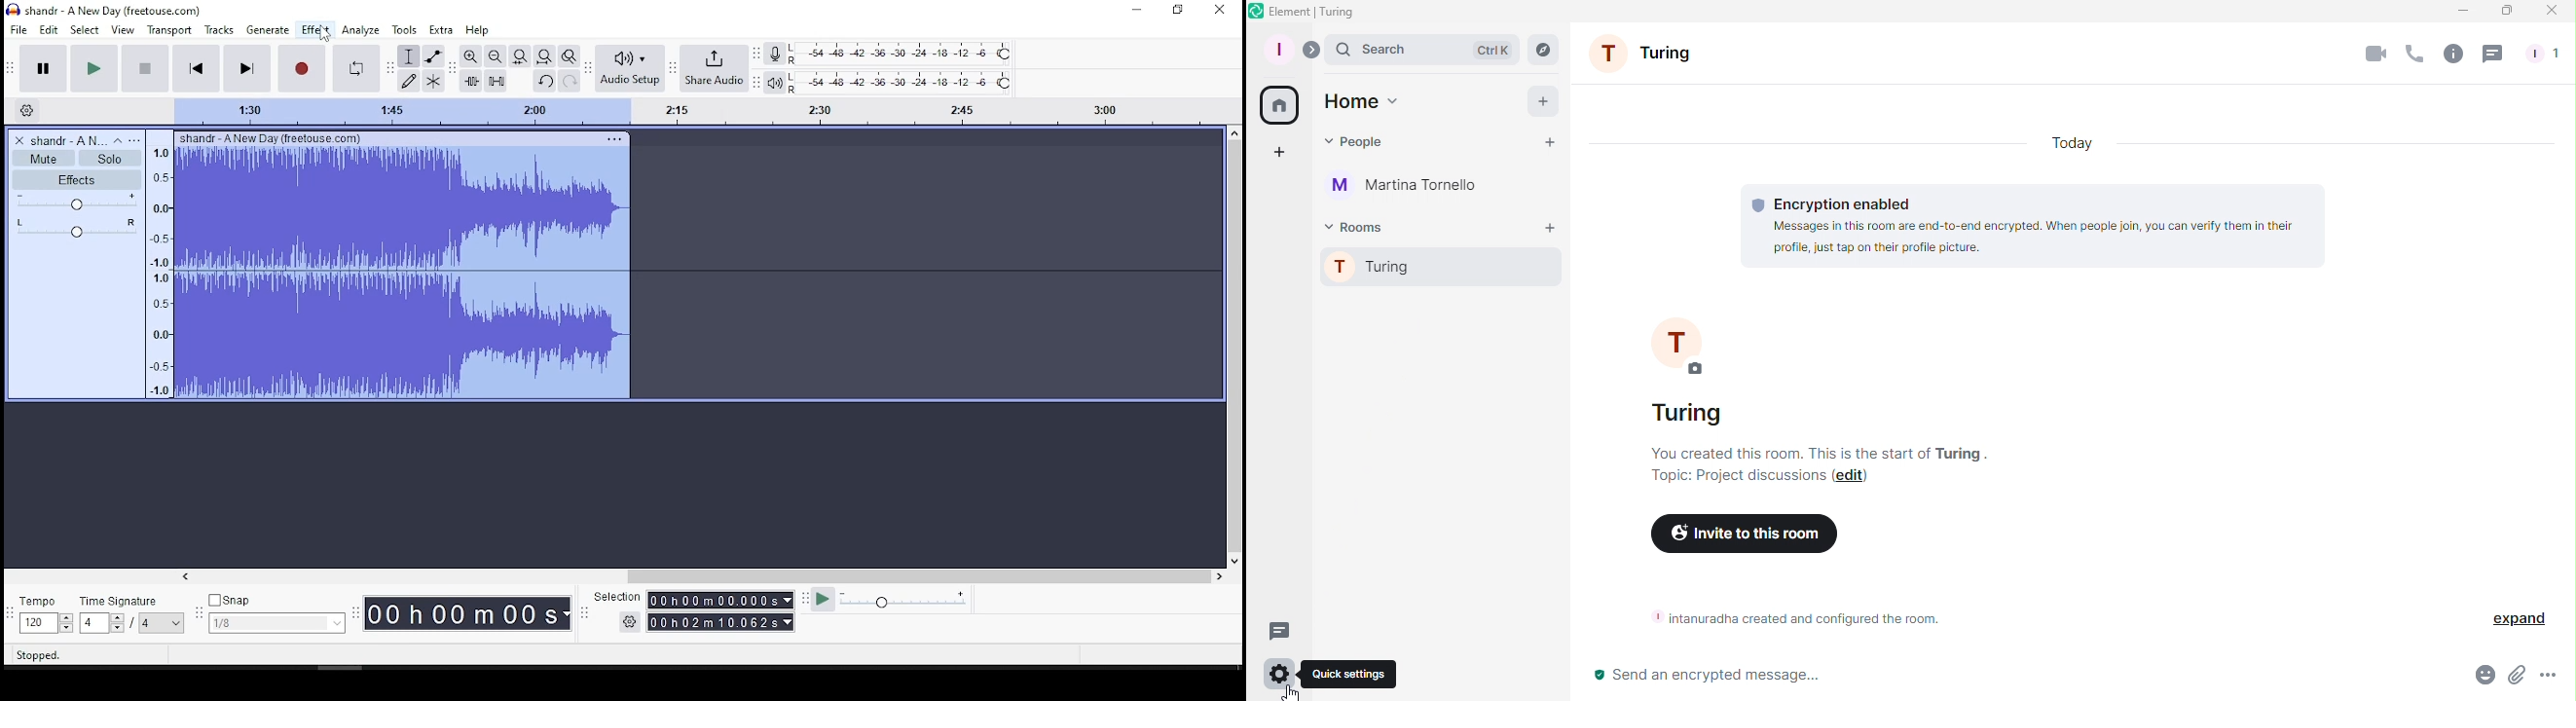 This screenshot has width=2576, height=728. Describe the element at coordinates (570, 80) in the screenshot. I see `redo` at that location.